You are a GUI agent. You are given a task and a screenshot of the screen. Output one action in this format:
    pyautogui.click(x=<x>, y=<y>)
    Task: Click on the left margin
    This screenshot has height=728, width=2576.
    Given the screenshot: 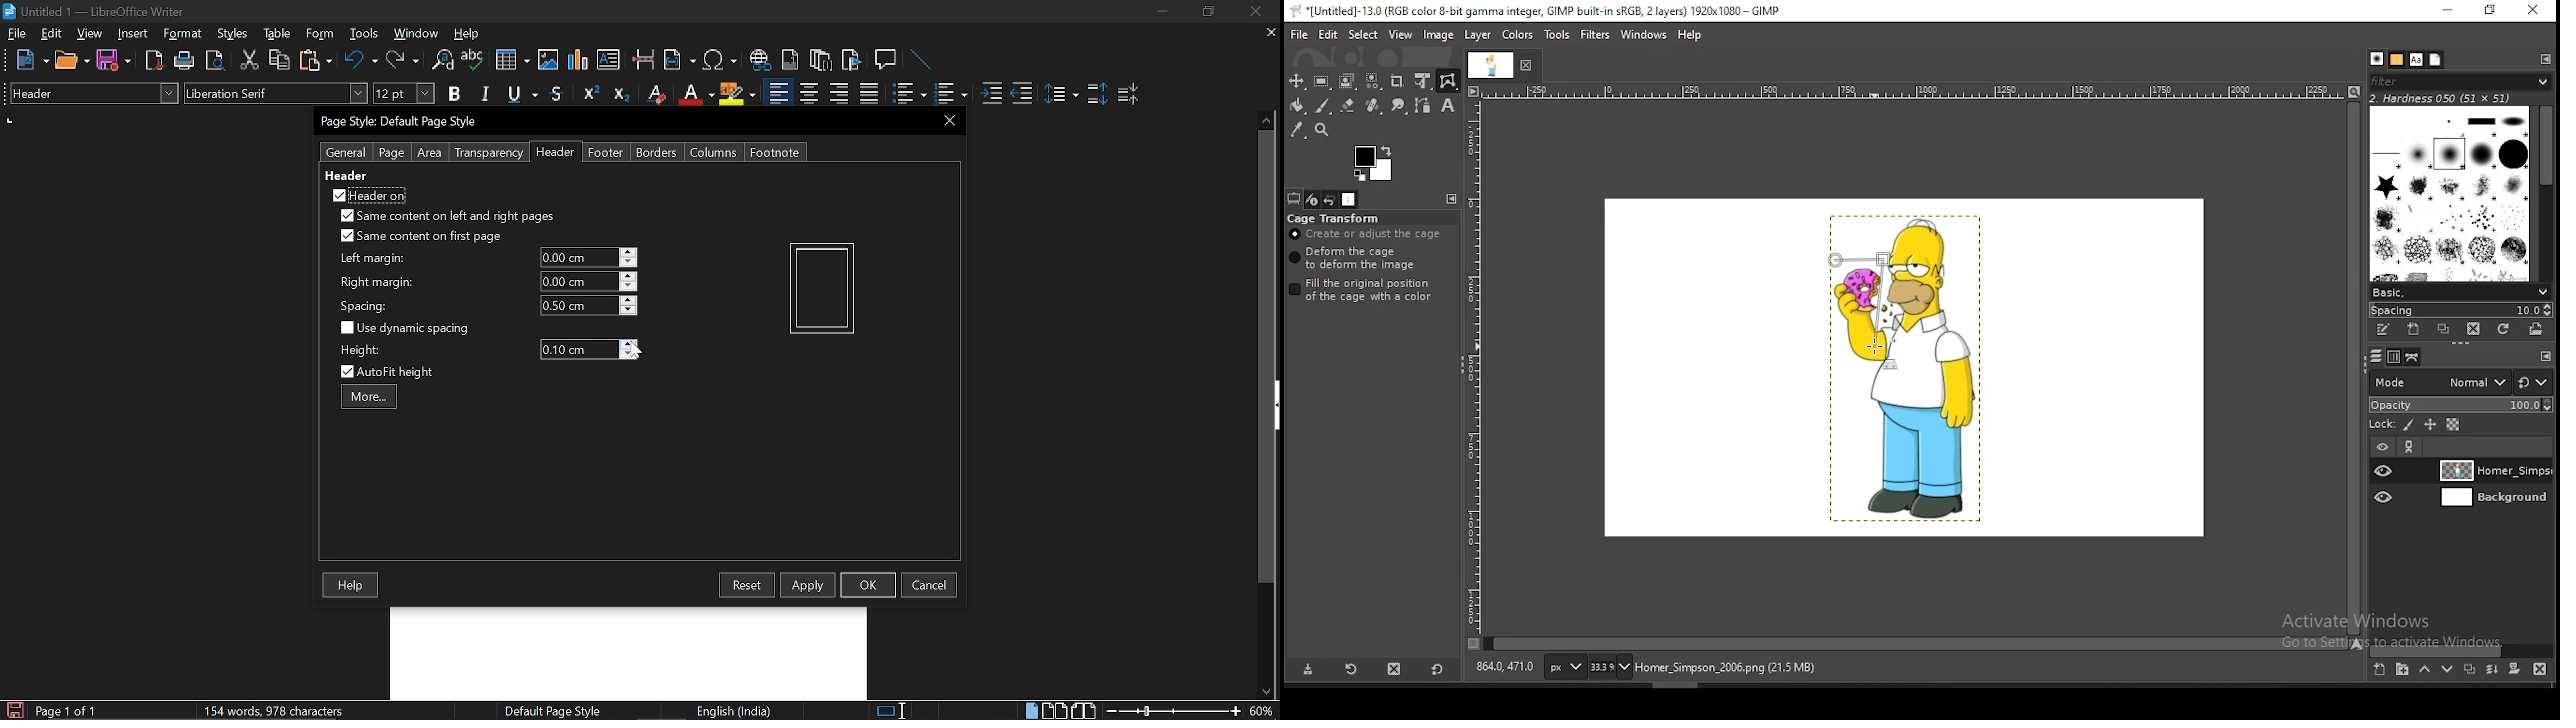 What is the action you would take?
    pyautogui.click(x=370, y=259)
    